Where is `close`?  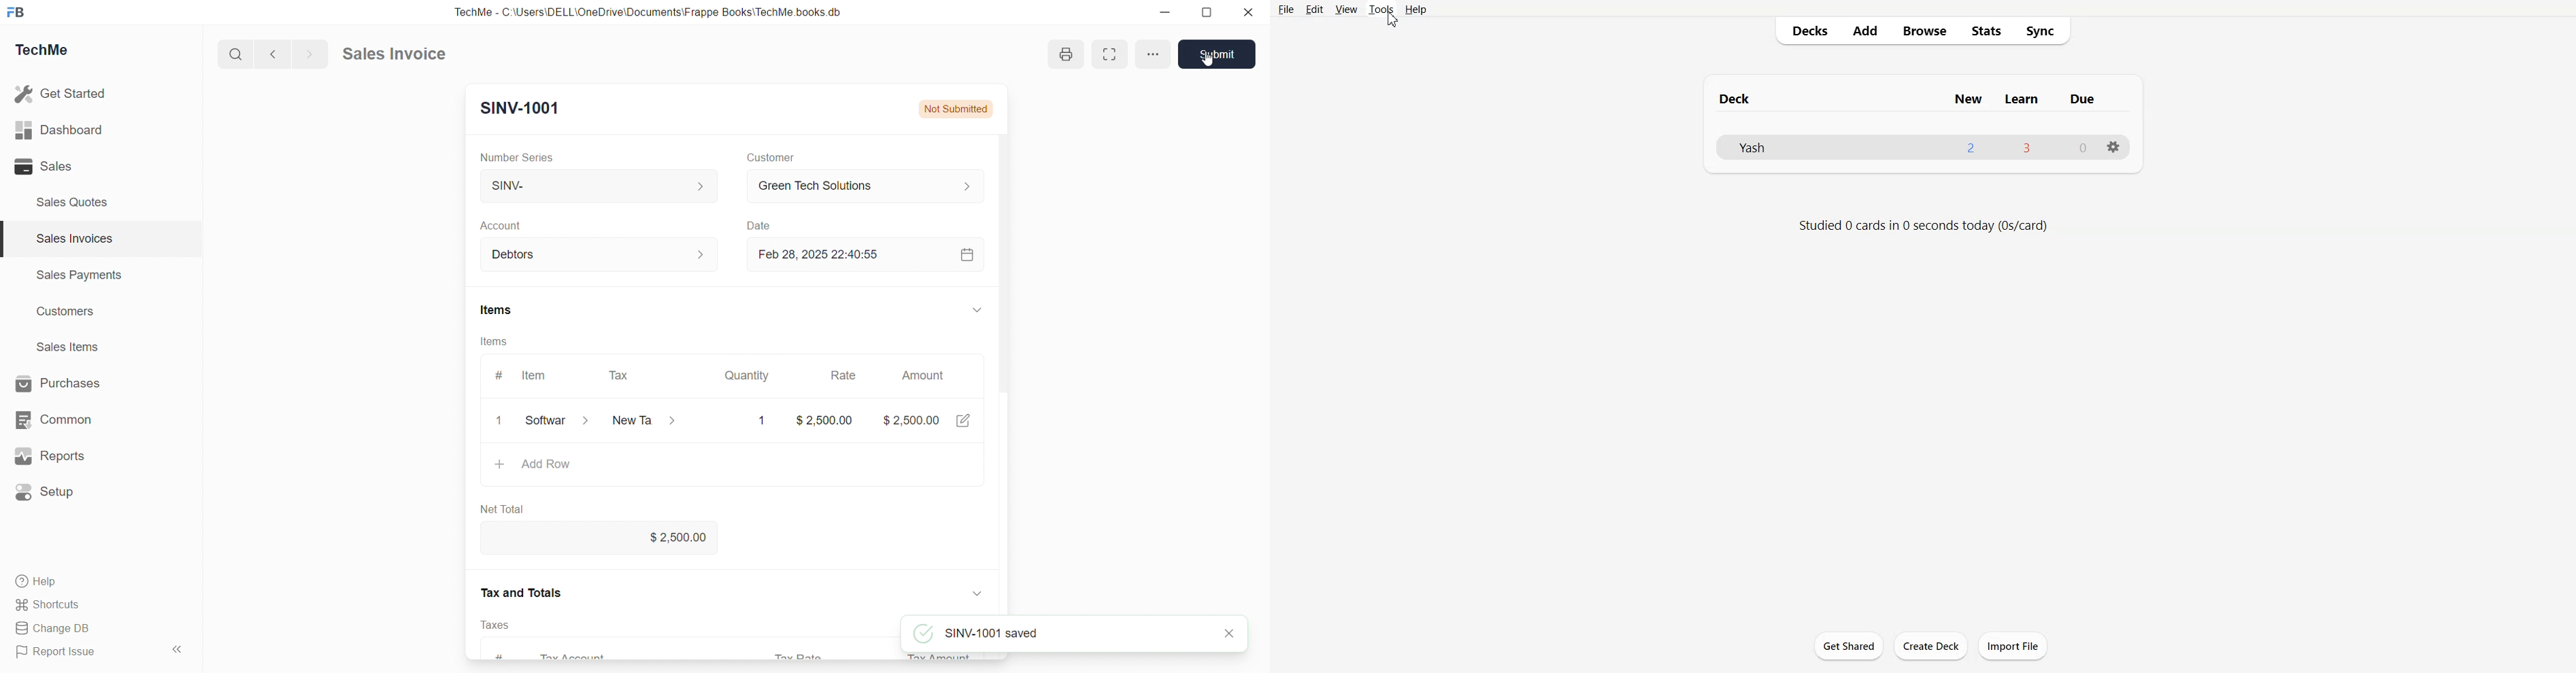 close is located at coordinates (1228, 633).